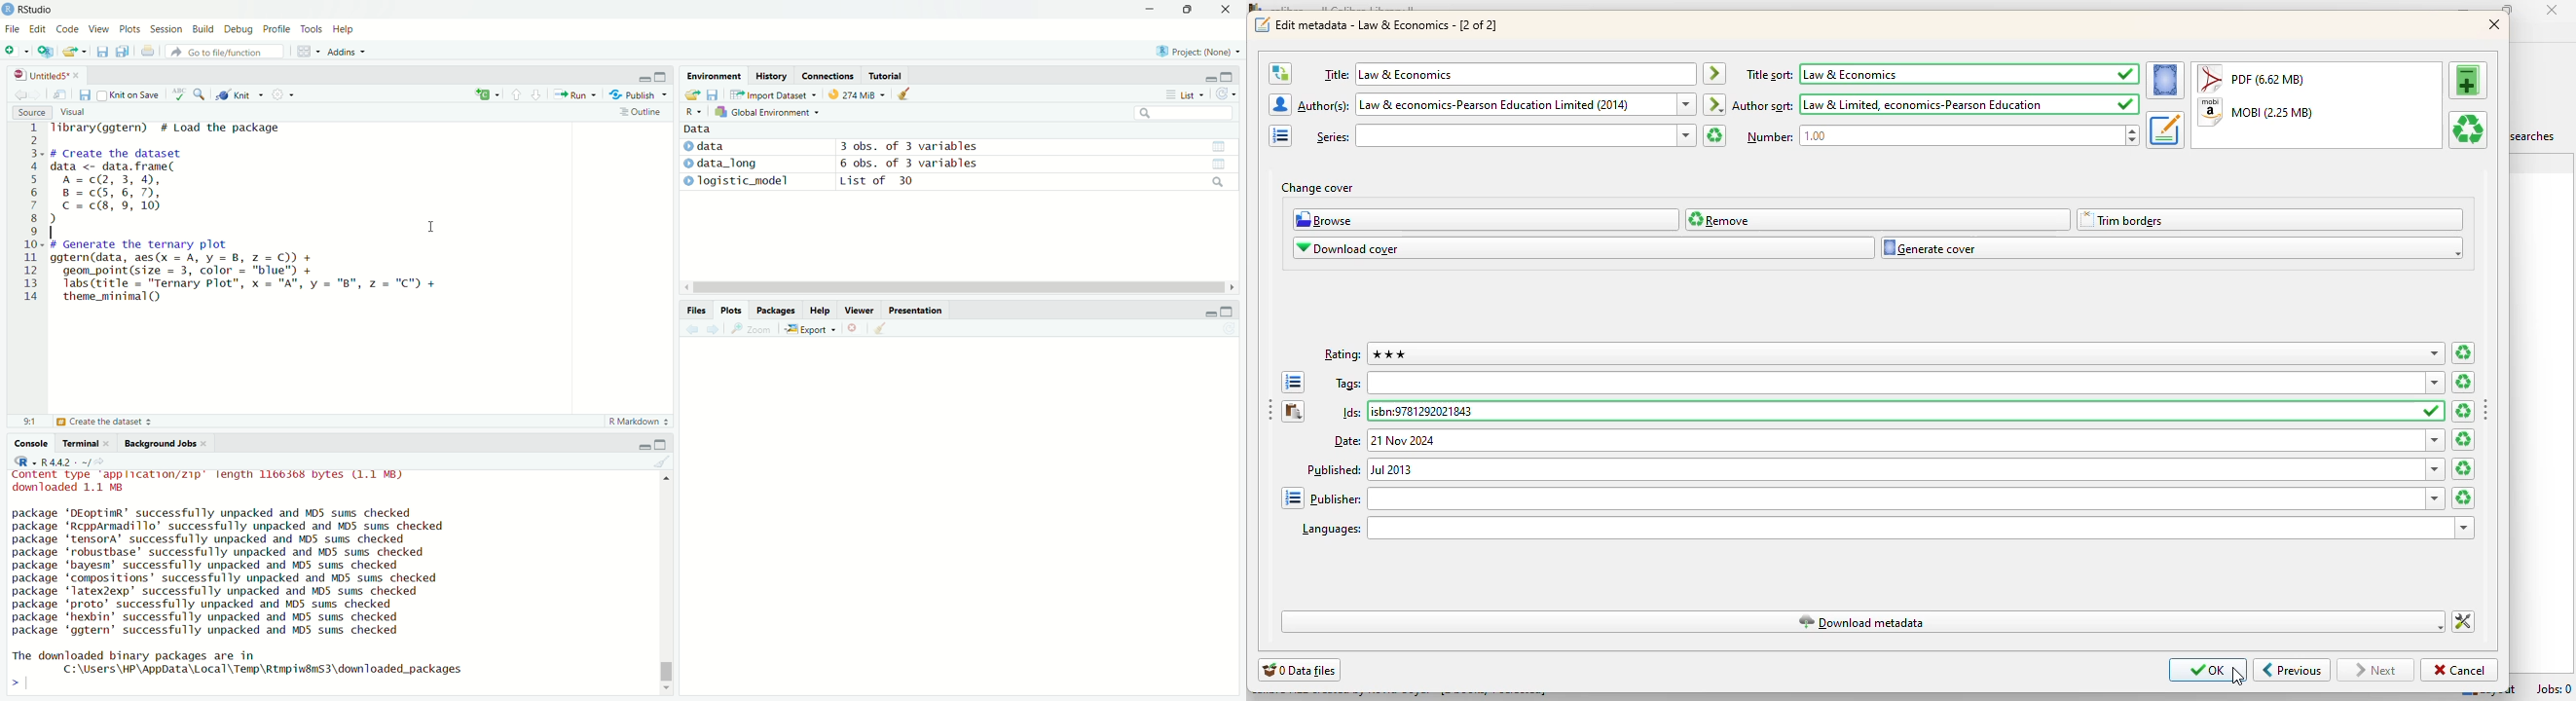 The width and height of the screenshot is (2576, 728). Describe the element at coordinates (1216, 183) in the screenshot. I see `search` at that location.